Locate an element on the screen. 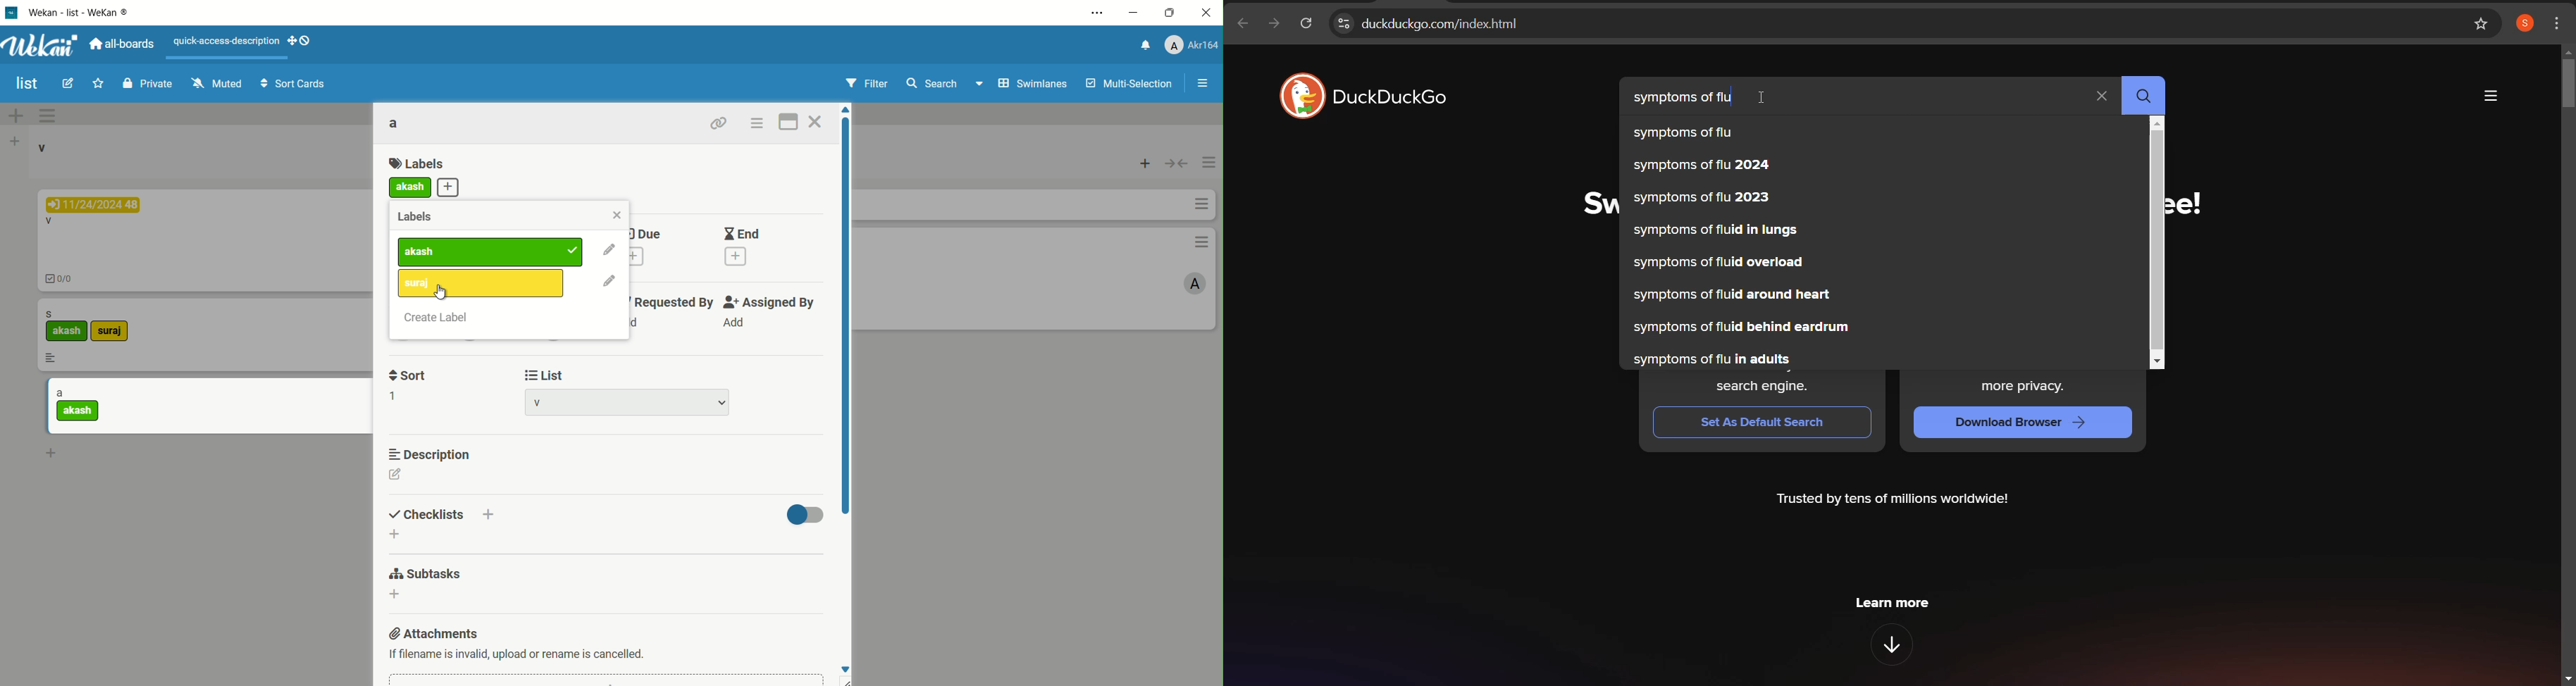  list name is located at coordinates (537, 400).